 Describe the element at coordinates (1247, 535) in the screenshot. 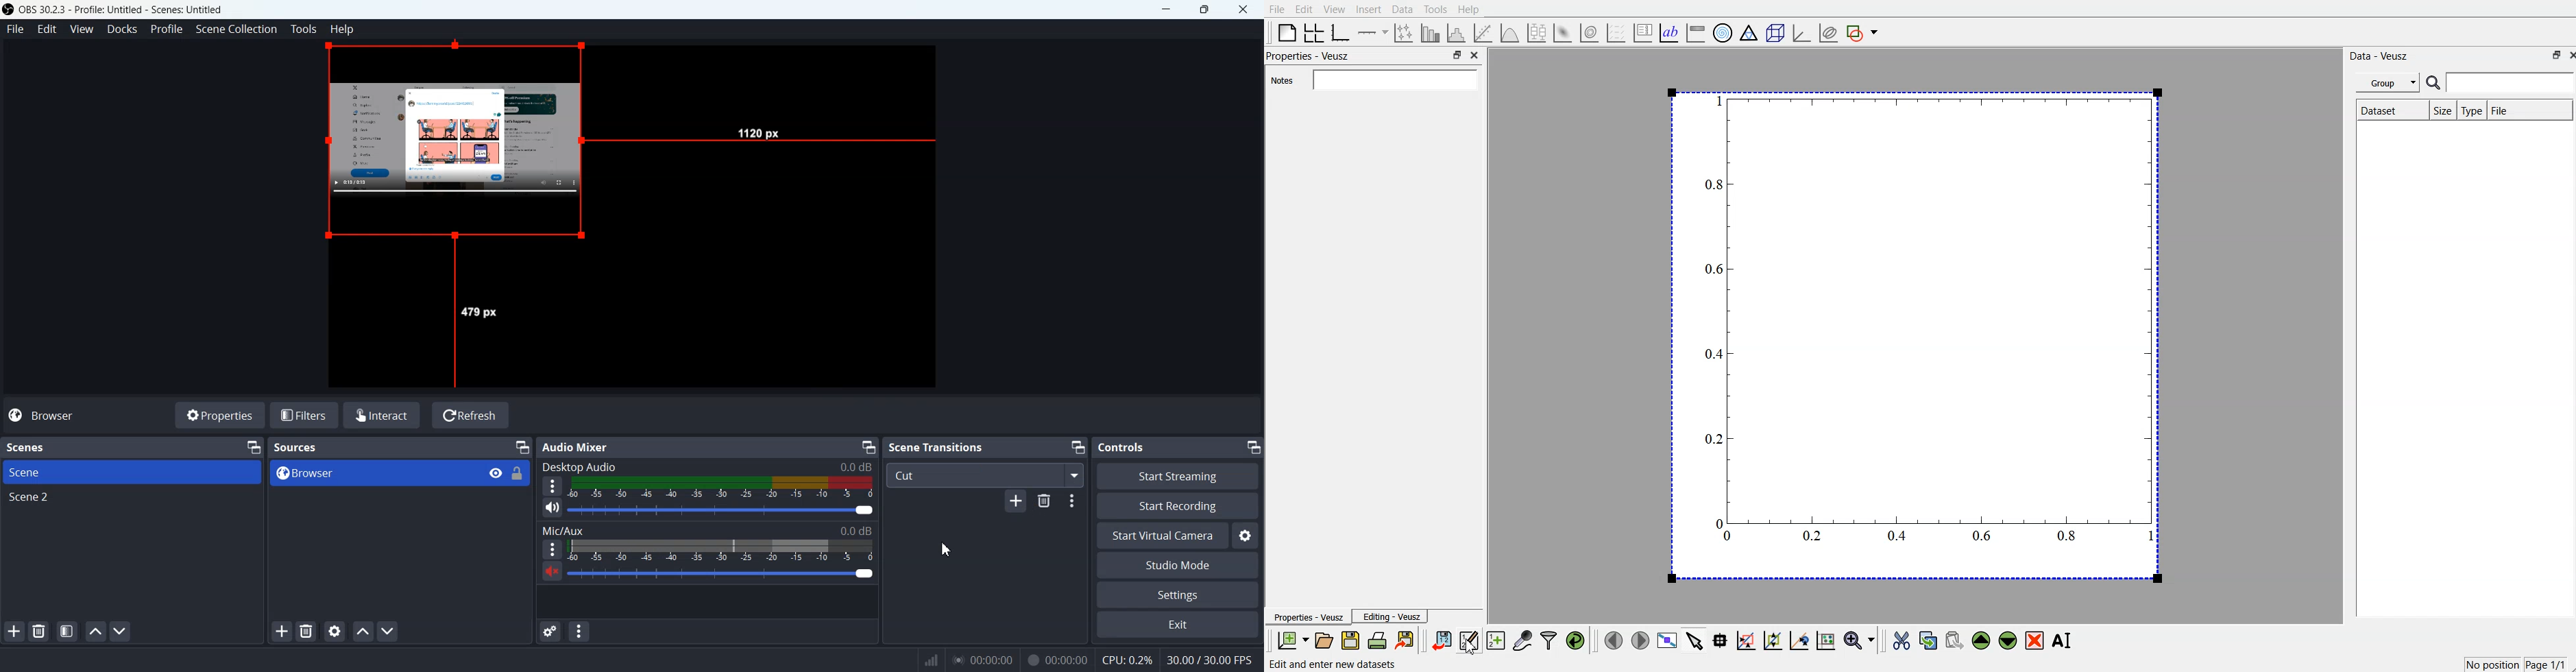

I see `Settings` at that location.